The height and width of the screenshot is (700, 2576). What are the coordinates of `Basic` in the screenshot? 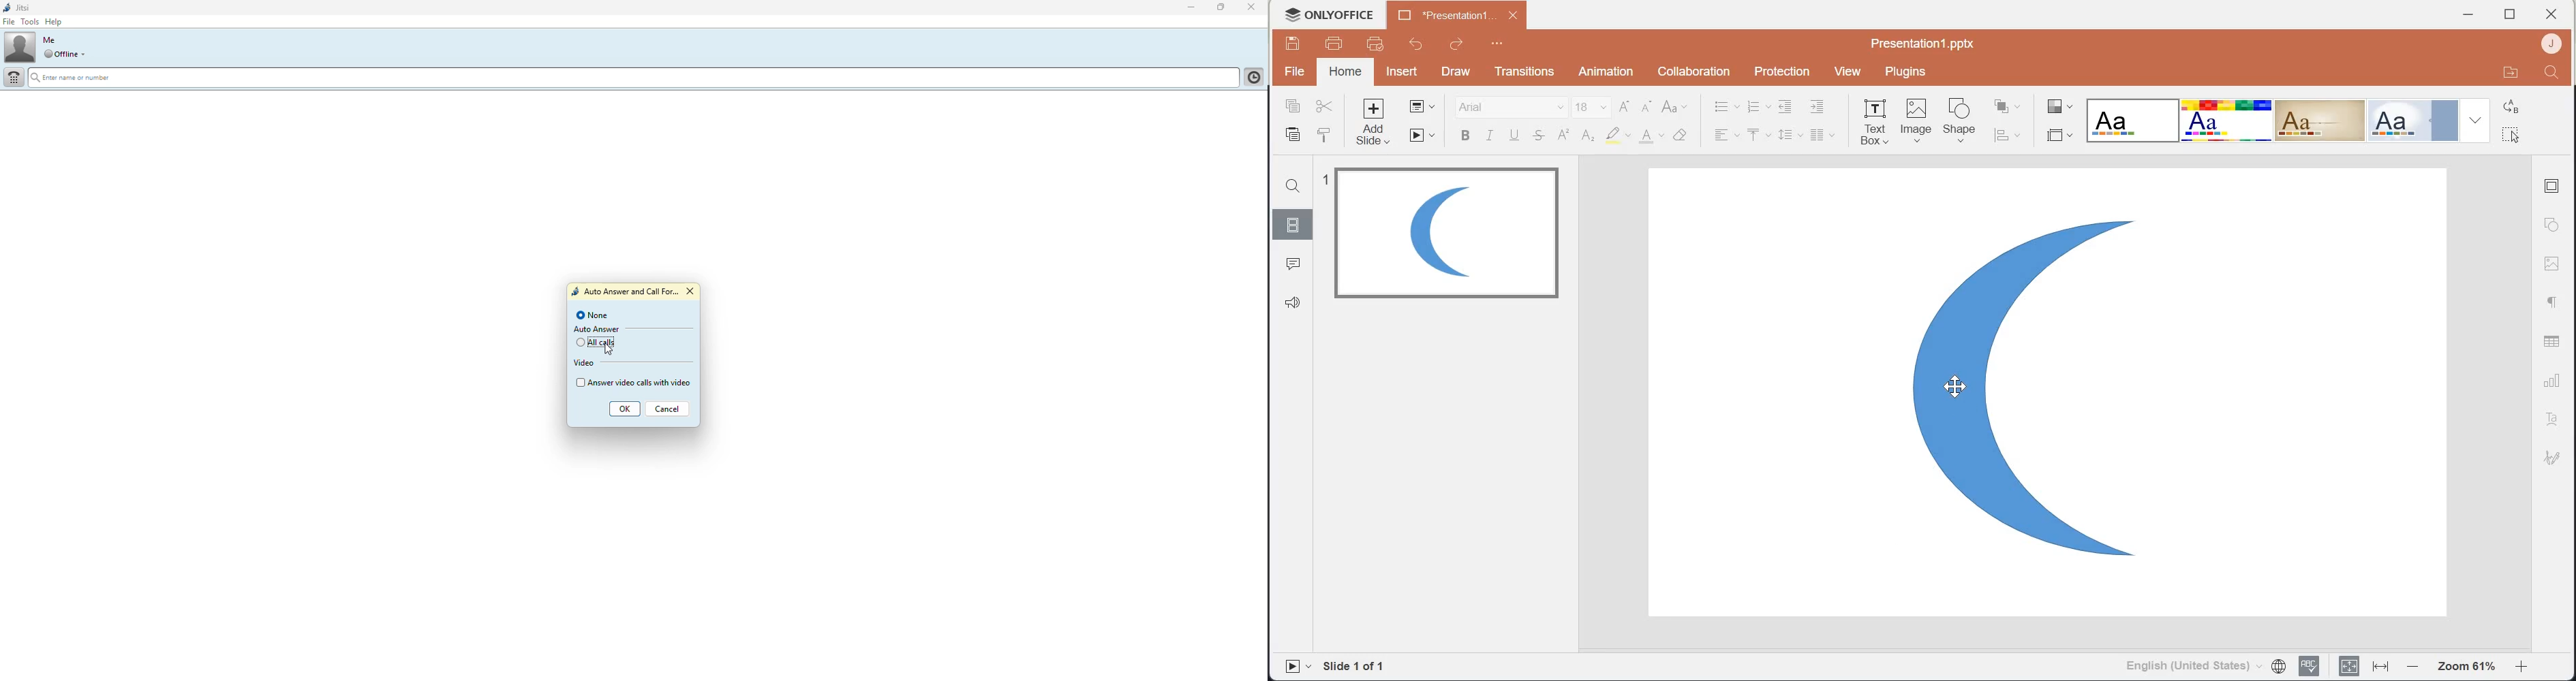 It's located at (2227, 120).